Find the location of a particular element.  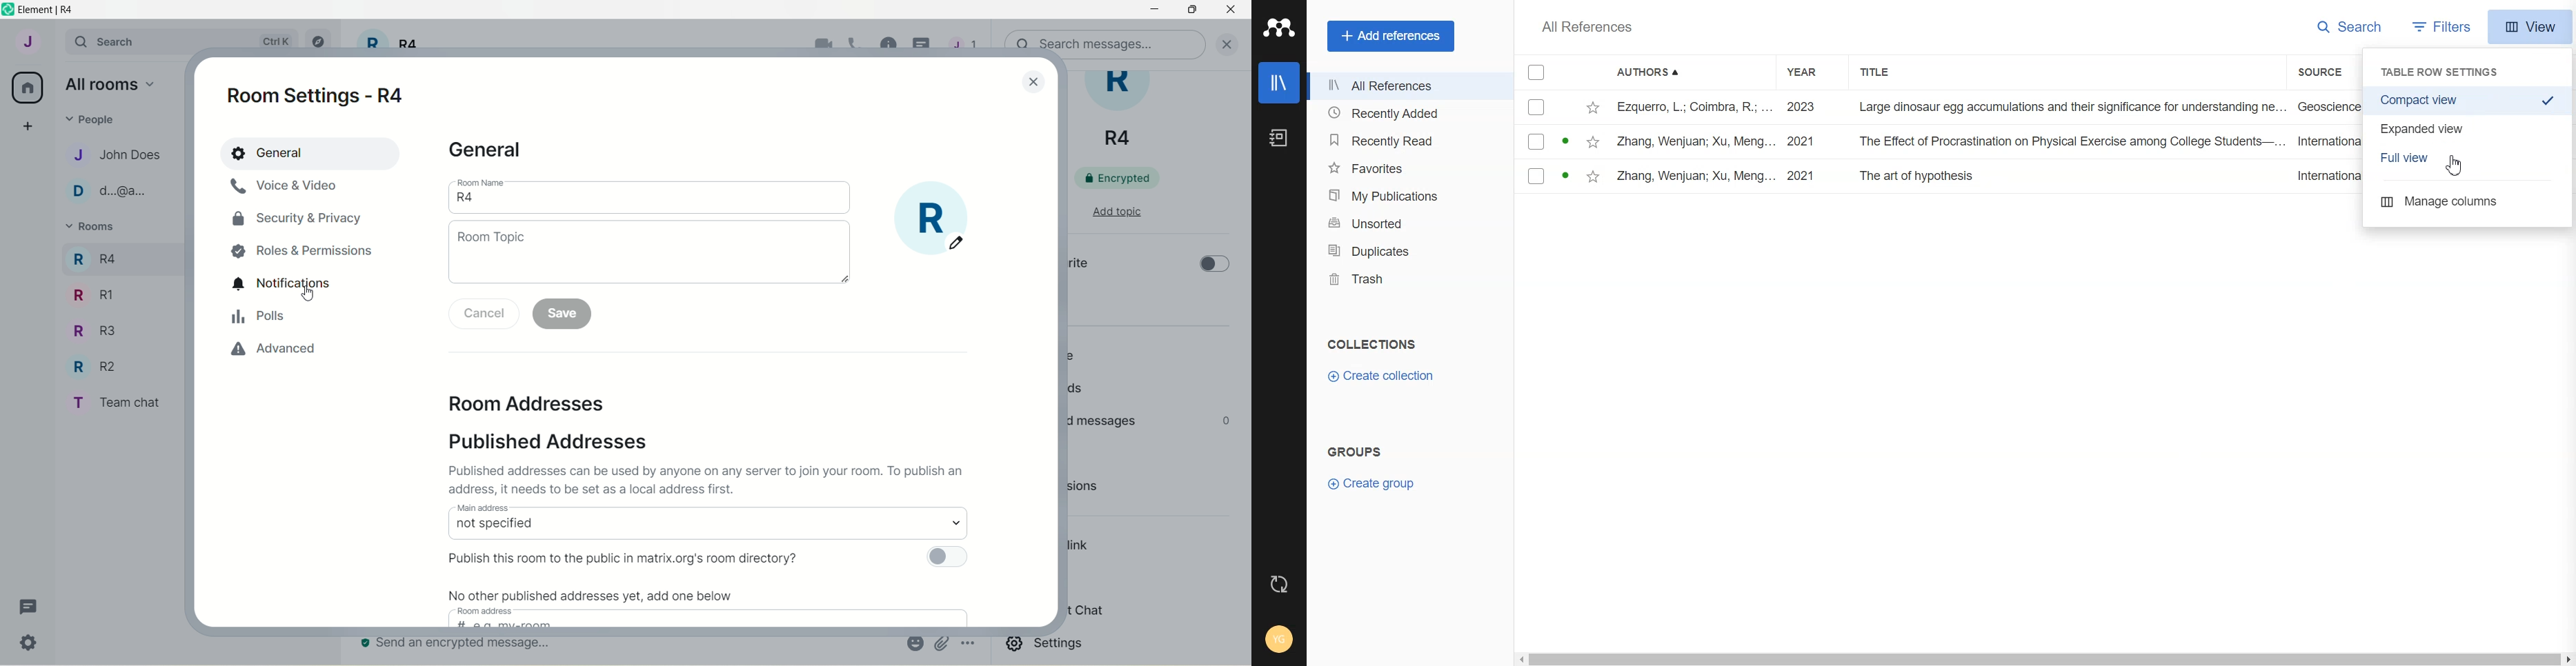

threads is located at coordinates (967, 42).